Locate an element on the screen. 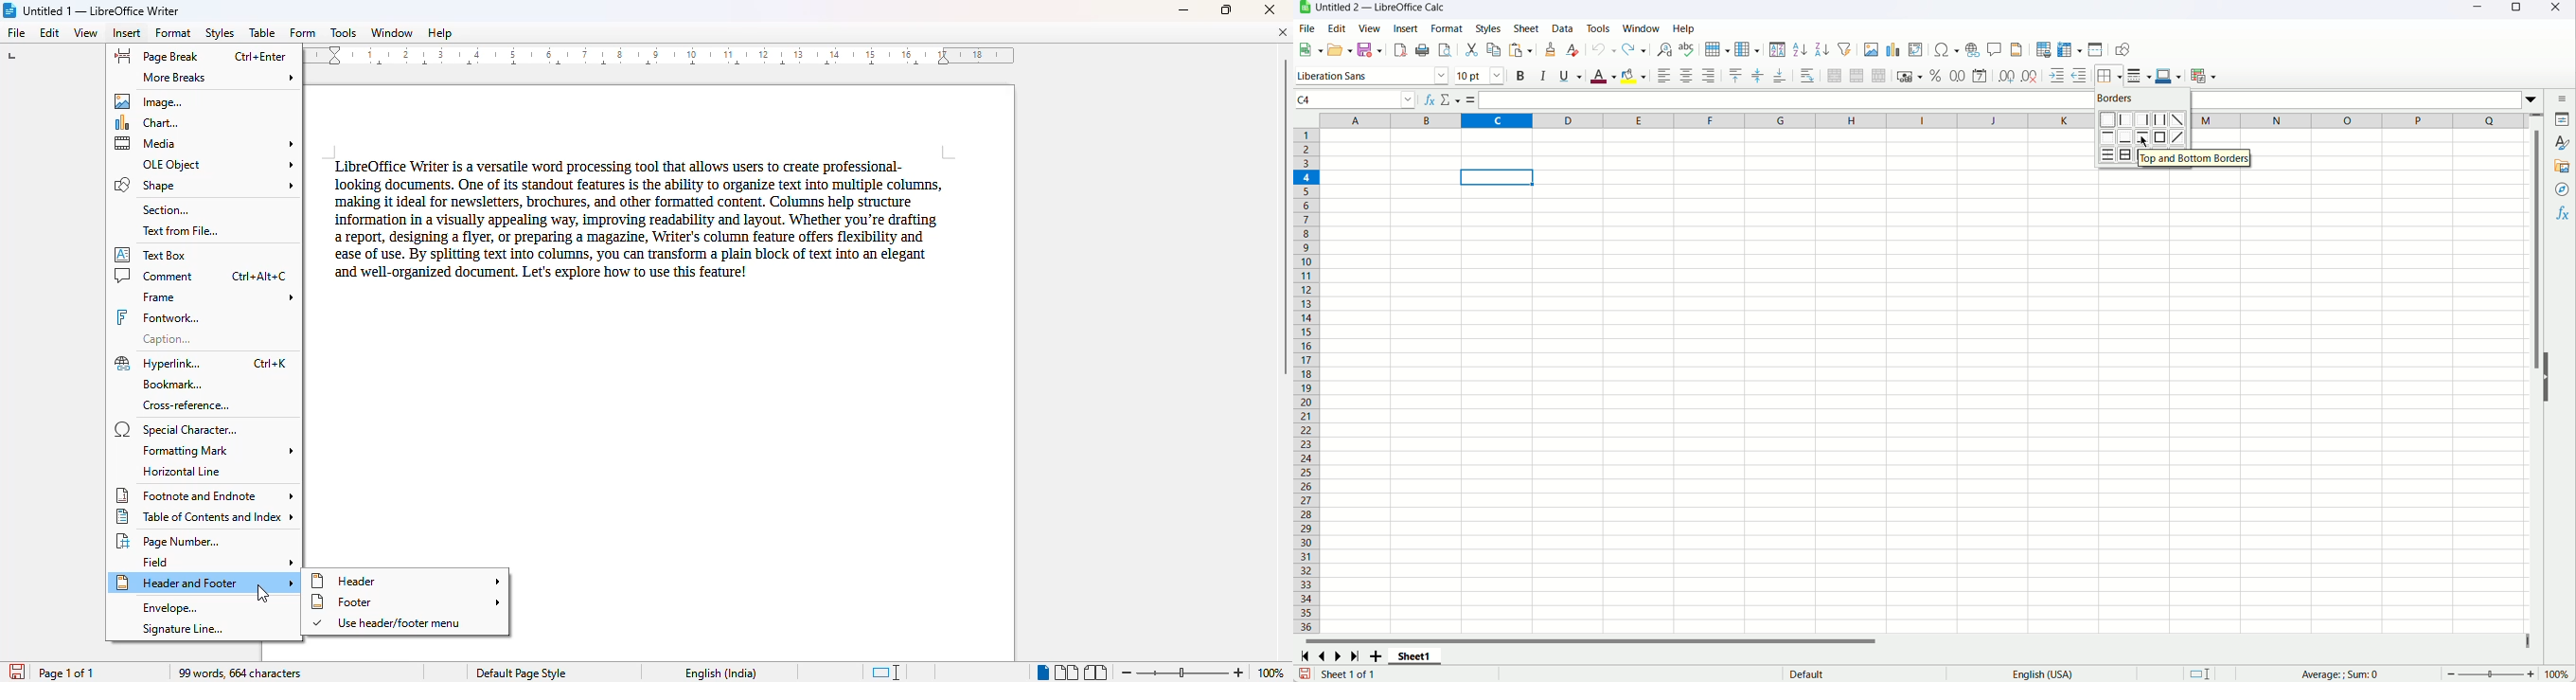  Sort descending is located at coordinates (1822, 50).